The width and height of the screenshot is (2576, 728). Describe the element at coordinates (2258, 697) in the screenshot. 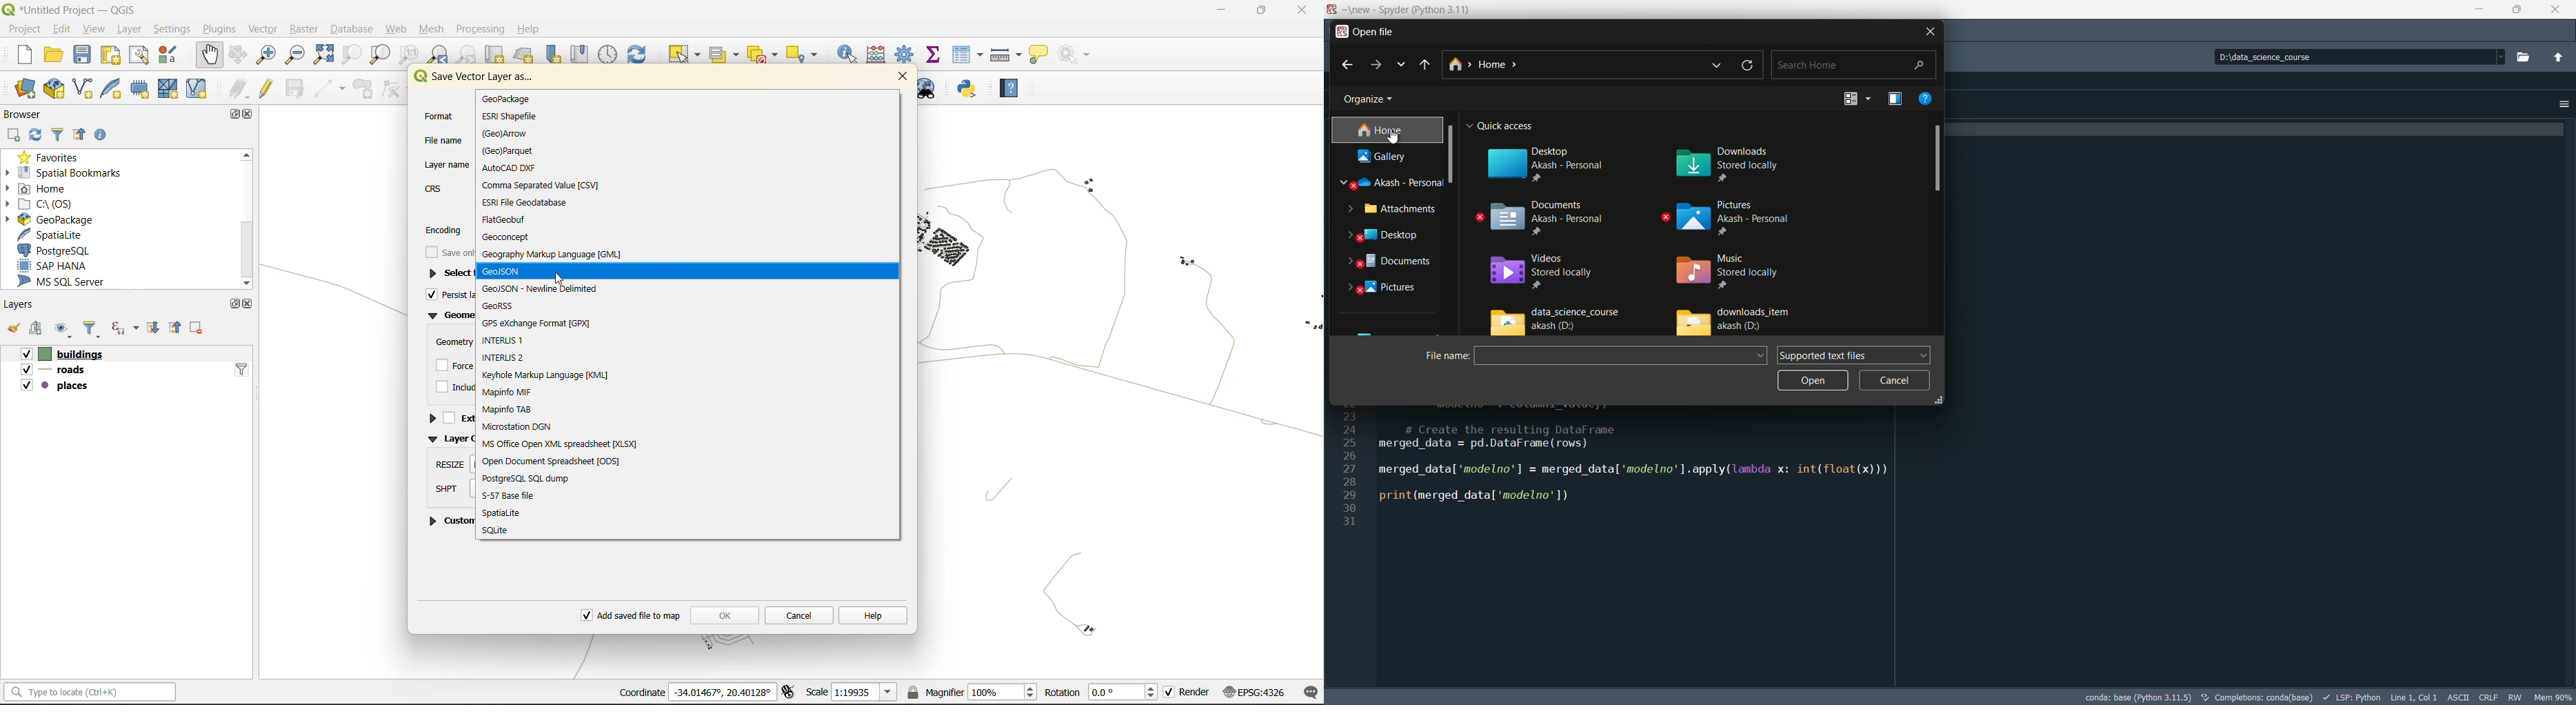

I see `text` at that location.